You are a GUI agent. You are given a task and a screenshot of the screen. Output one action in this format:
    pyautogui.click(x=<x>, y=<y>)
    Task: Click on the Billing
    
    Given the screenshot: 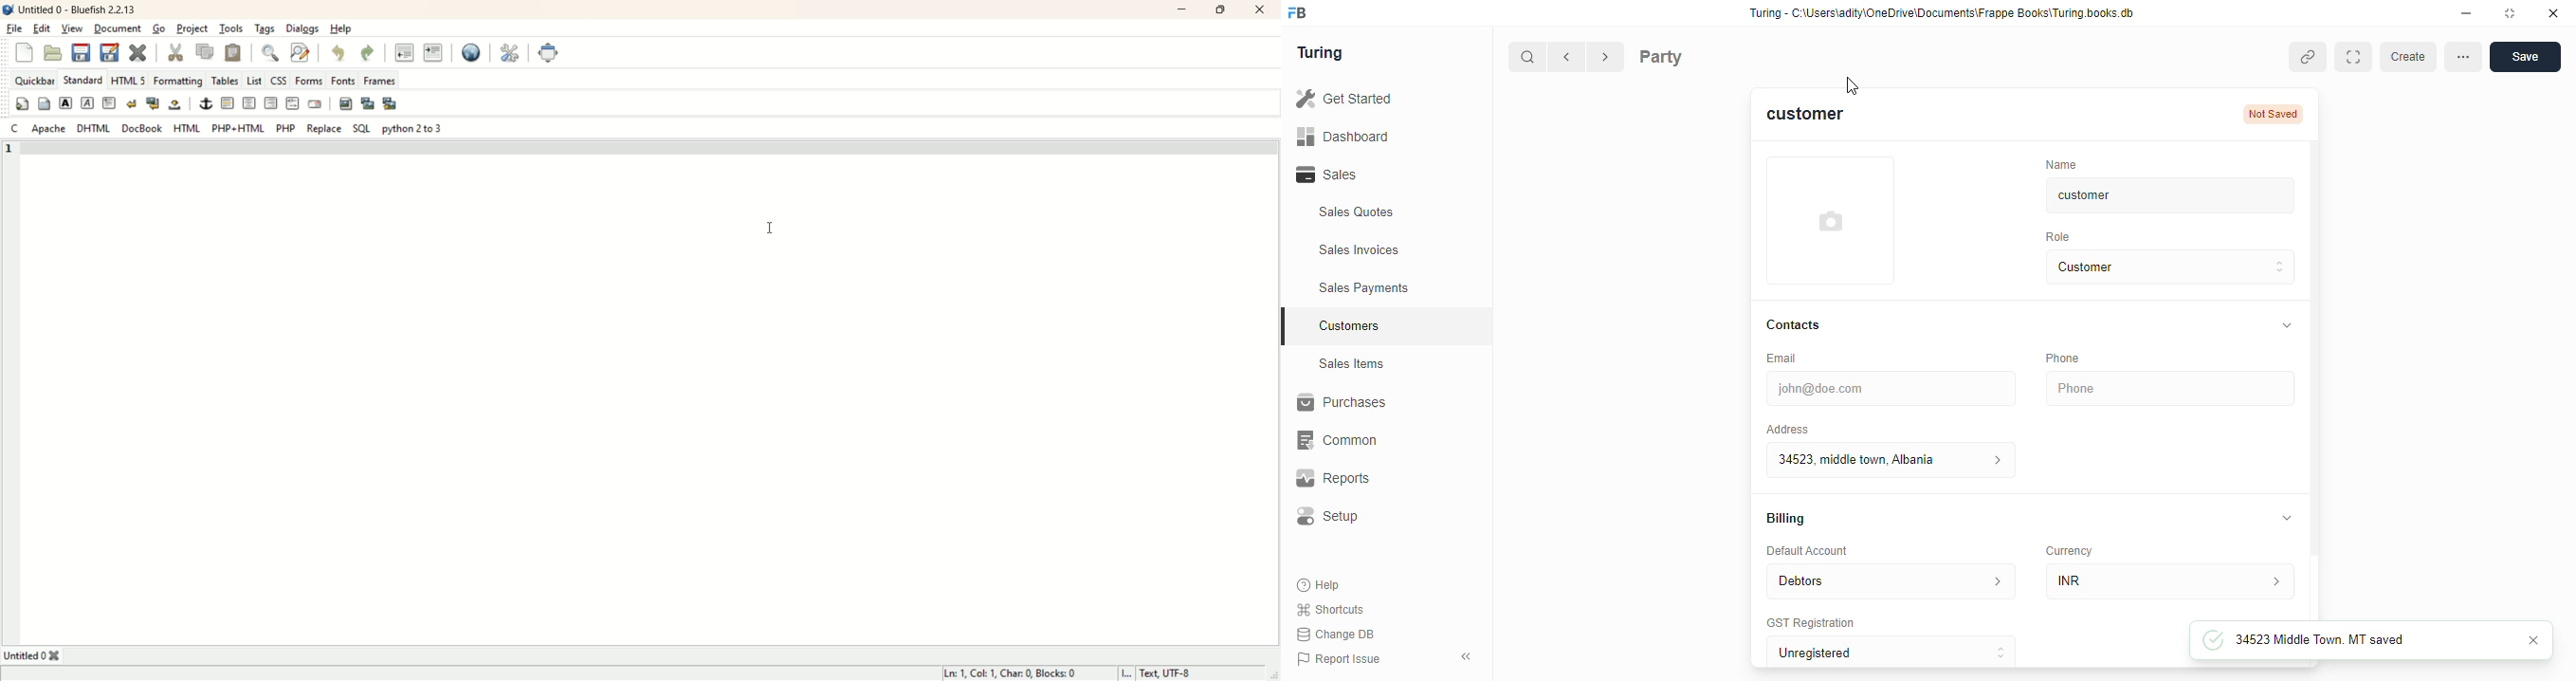 What is the action you would take?
    pyautogui.click(x=1802, y=517)
    